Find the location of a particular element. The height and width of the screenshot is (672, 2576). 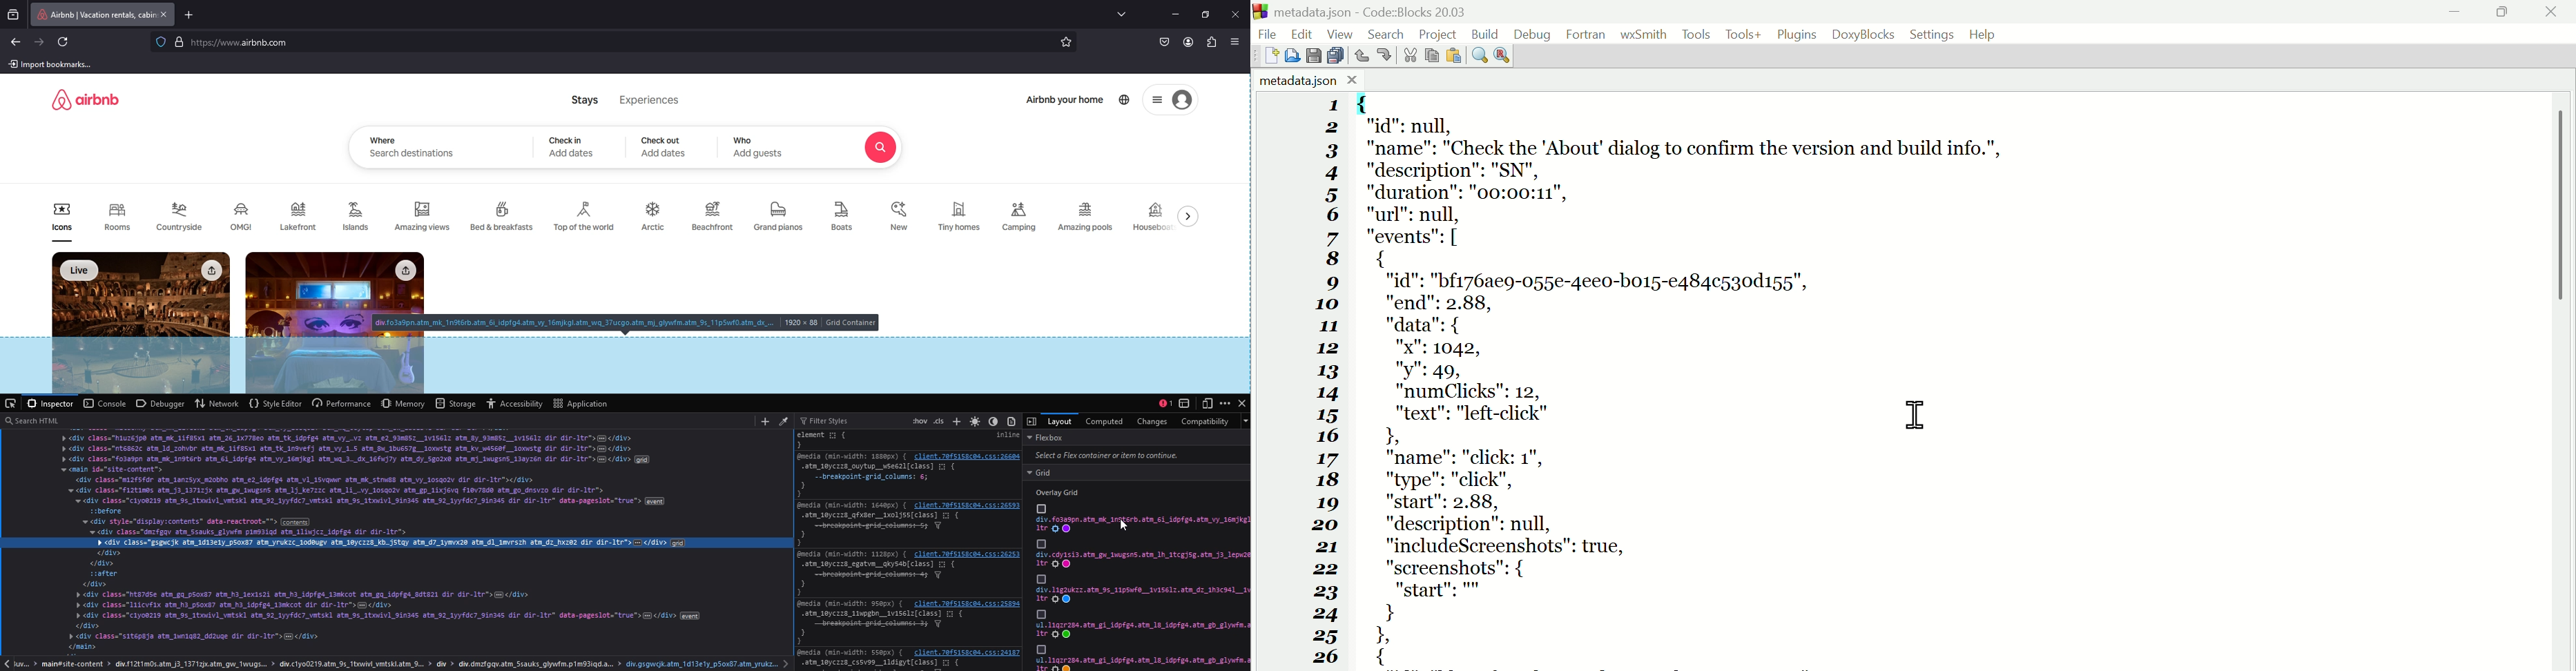

Save all is located at coordinates (1337, 55).